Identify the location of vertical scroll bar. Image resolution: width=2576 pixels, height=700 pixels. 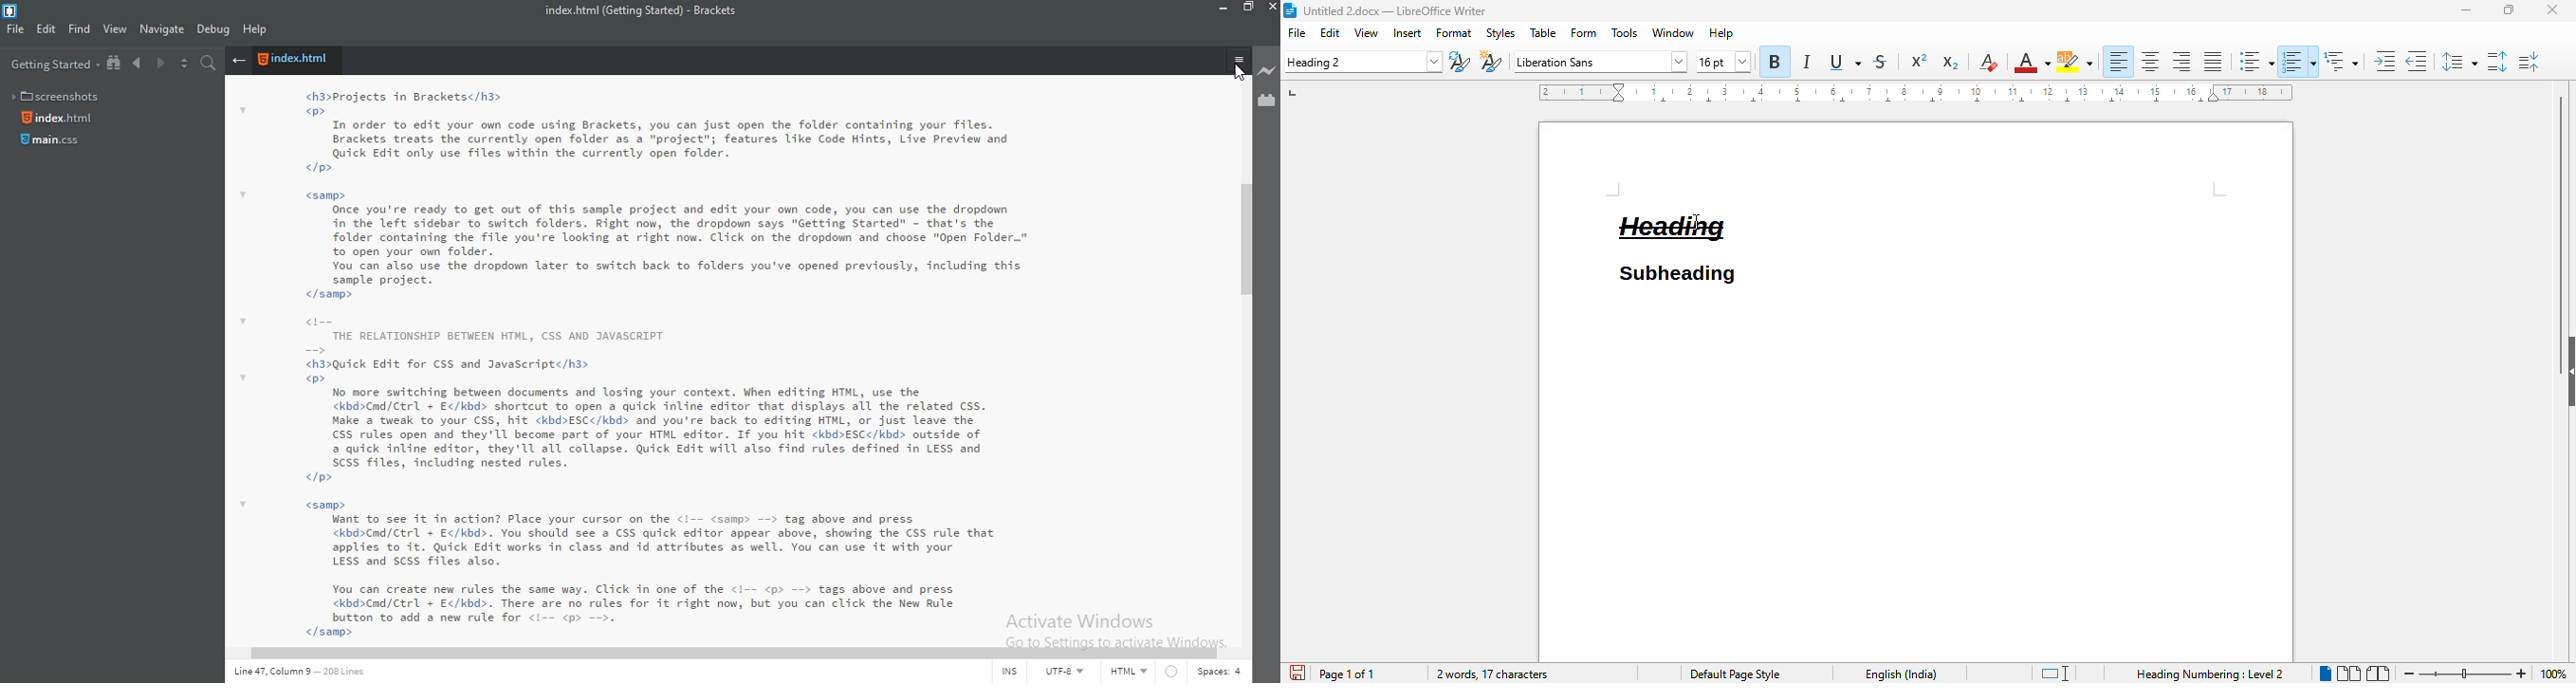
(2558, 206).